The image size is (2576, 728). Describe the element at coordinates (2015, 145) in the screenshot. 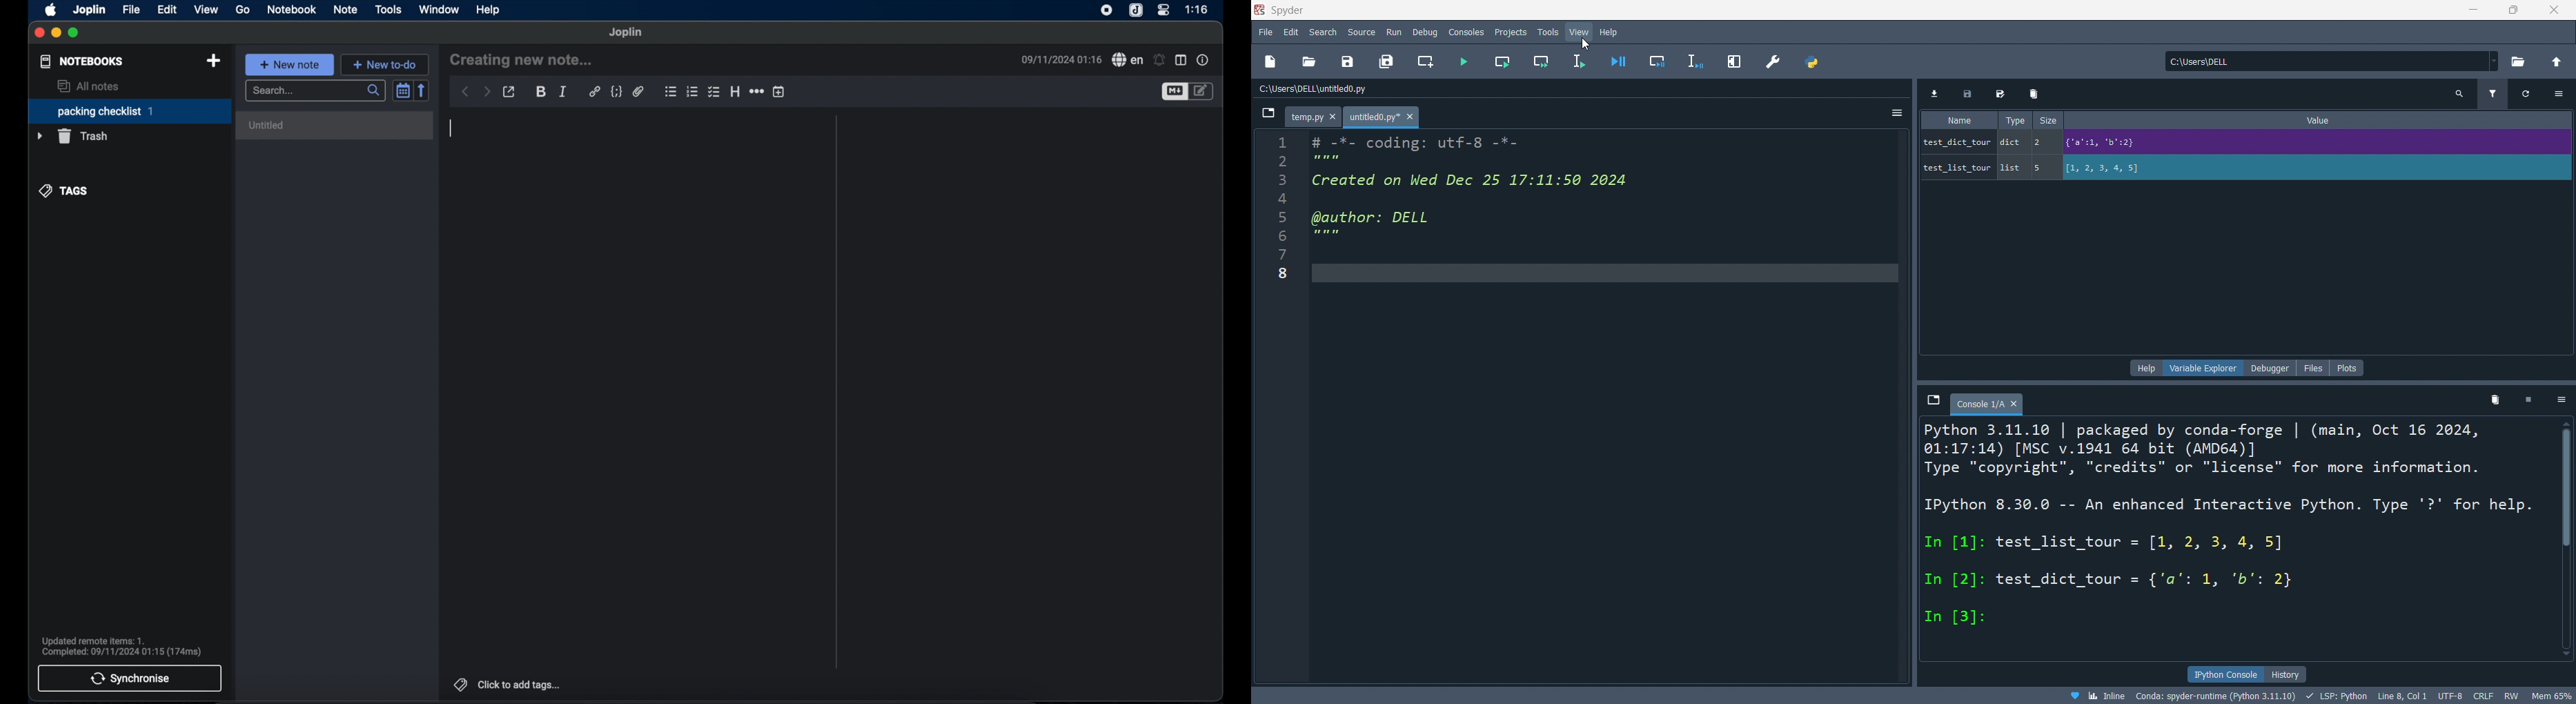

I see `type` at that location.